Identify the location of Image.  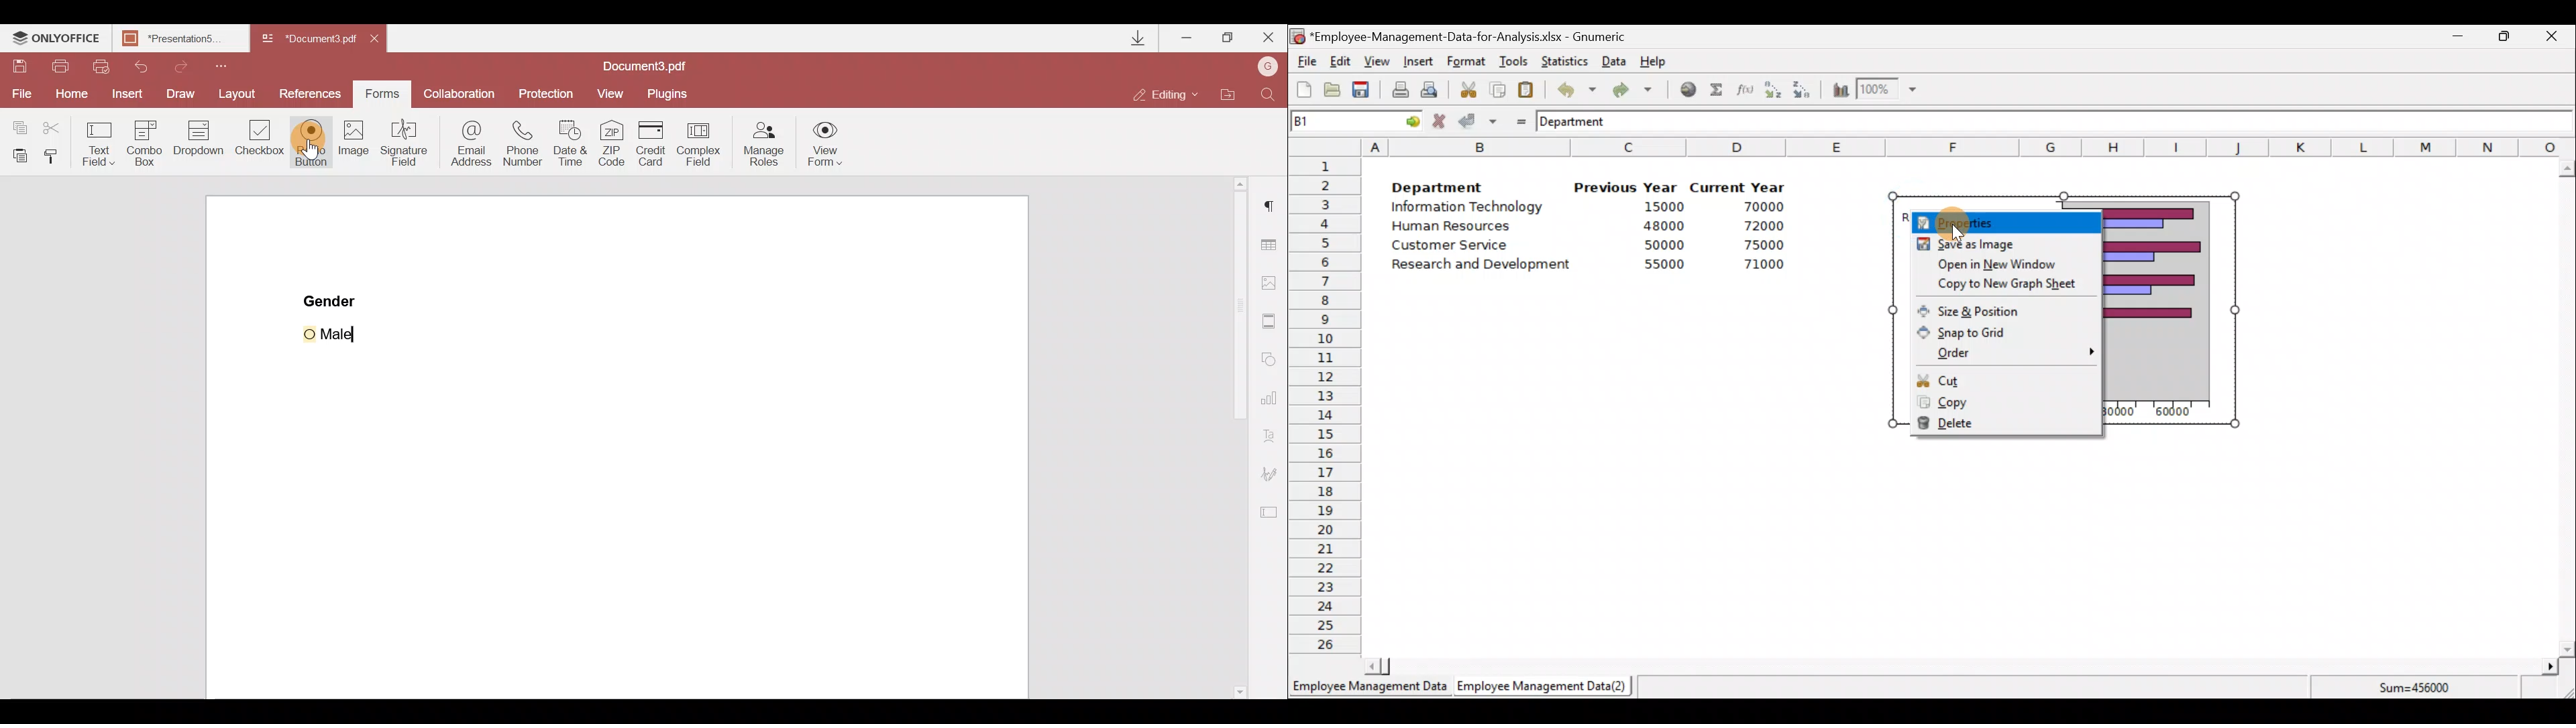
(355, 152).